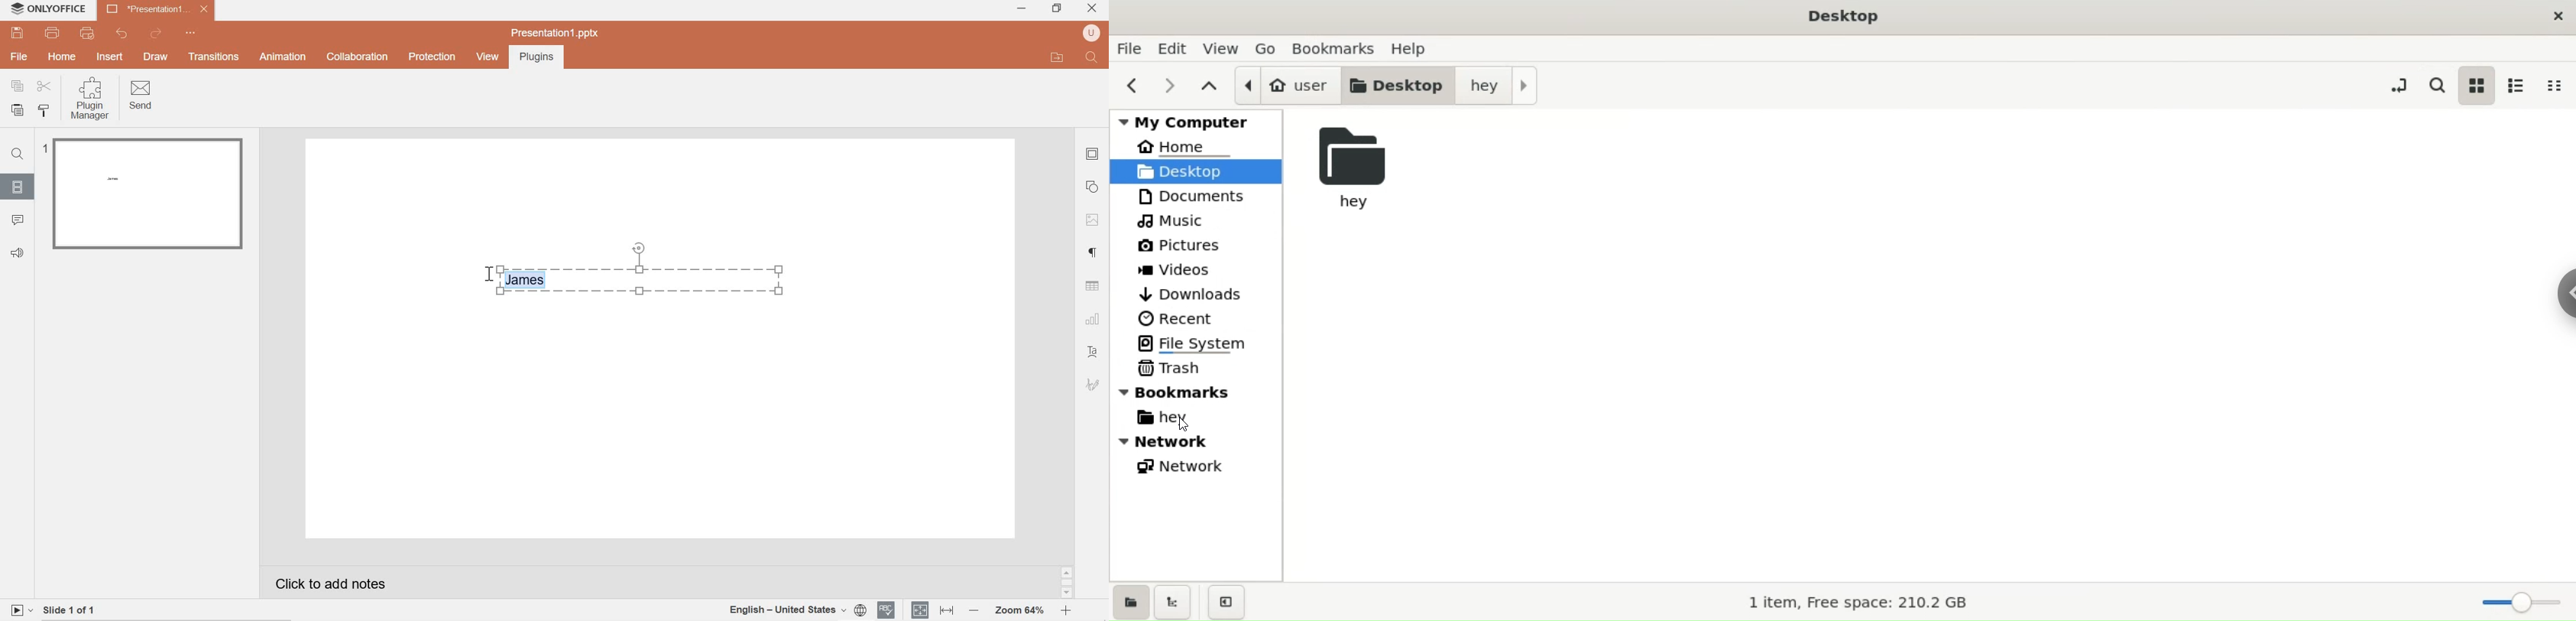 This screenshot has height=644, width=2576. Describe the element at coordinates (20, 58) in the screenshot. I see `file` at that location.